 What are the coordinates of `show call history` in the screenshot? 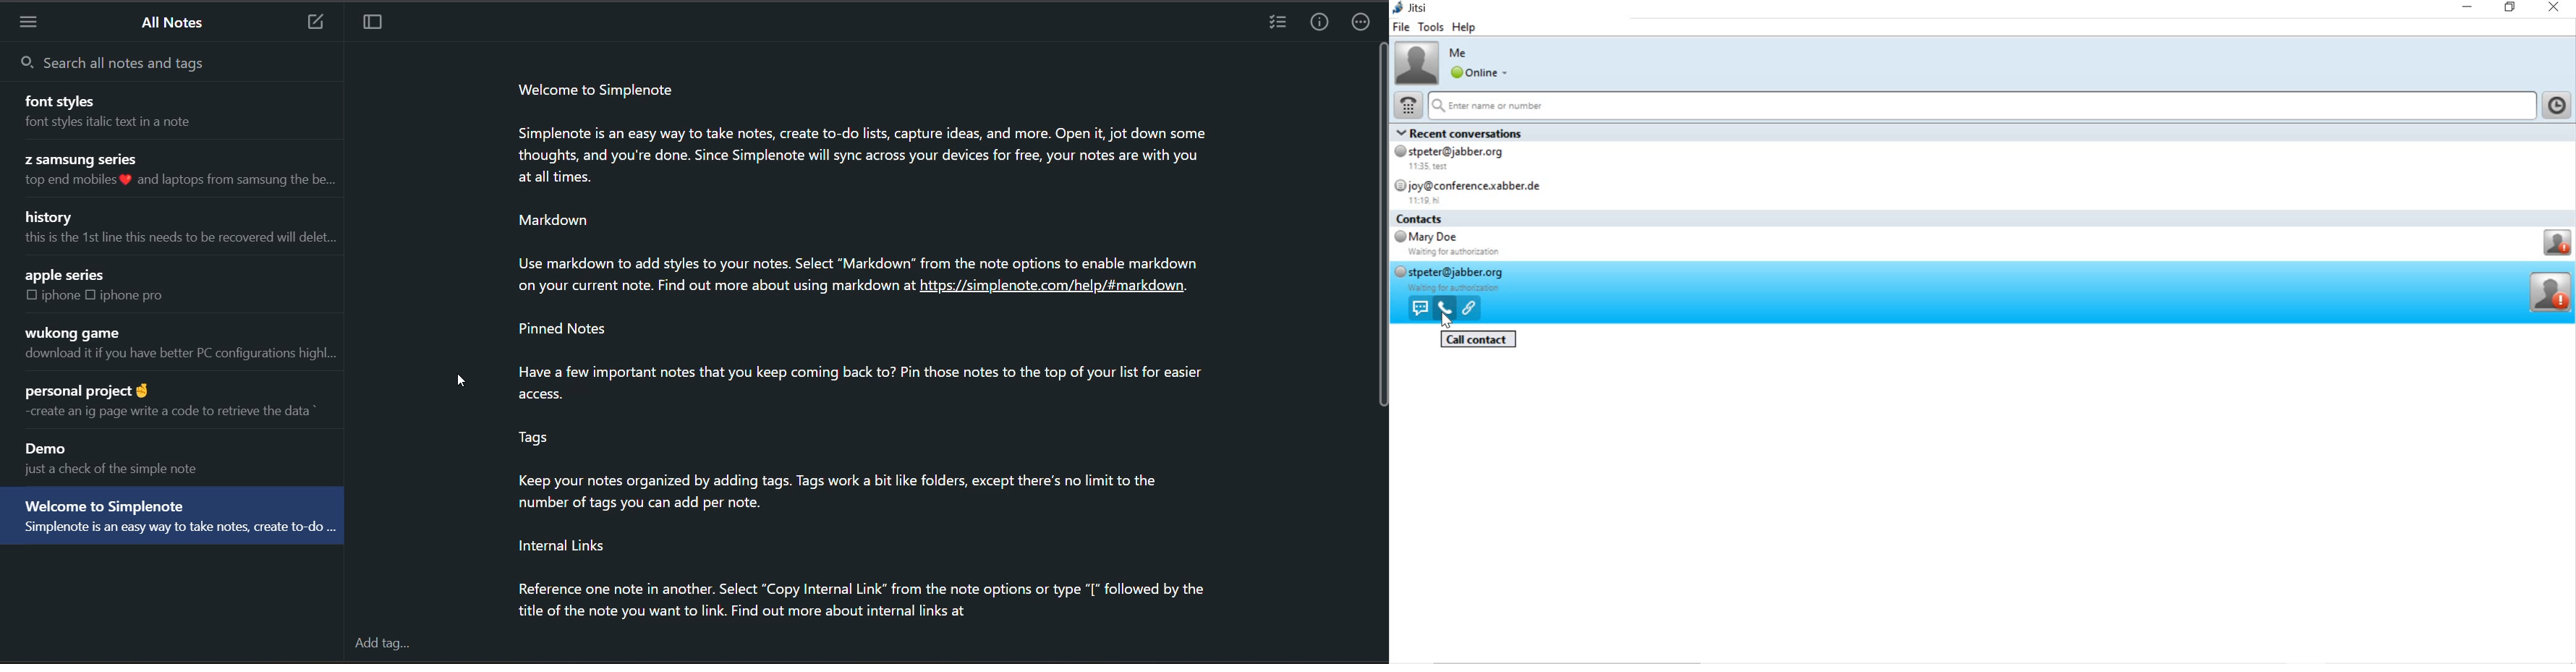 It's located at (2558, 104).